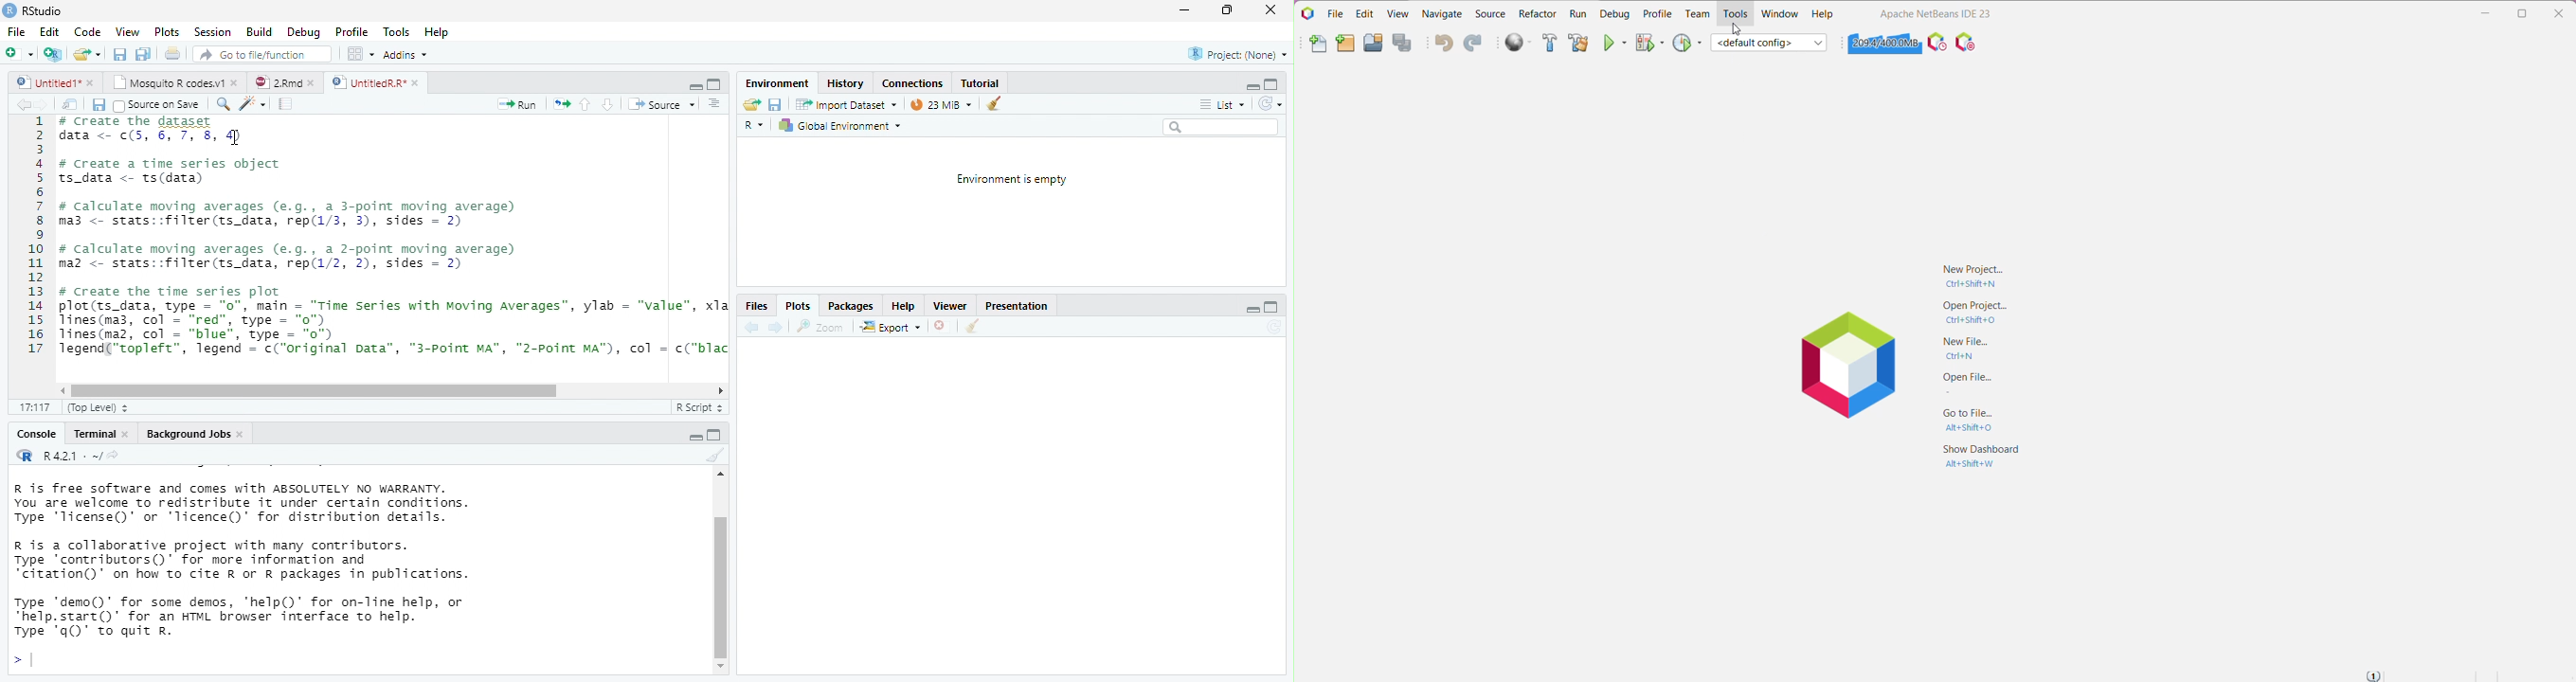 Image resolution: width=2576 pixels, height=700 pixels. Describe the element at coordinates (1270, 308) in the screenshot. I see `maximize` at that location.